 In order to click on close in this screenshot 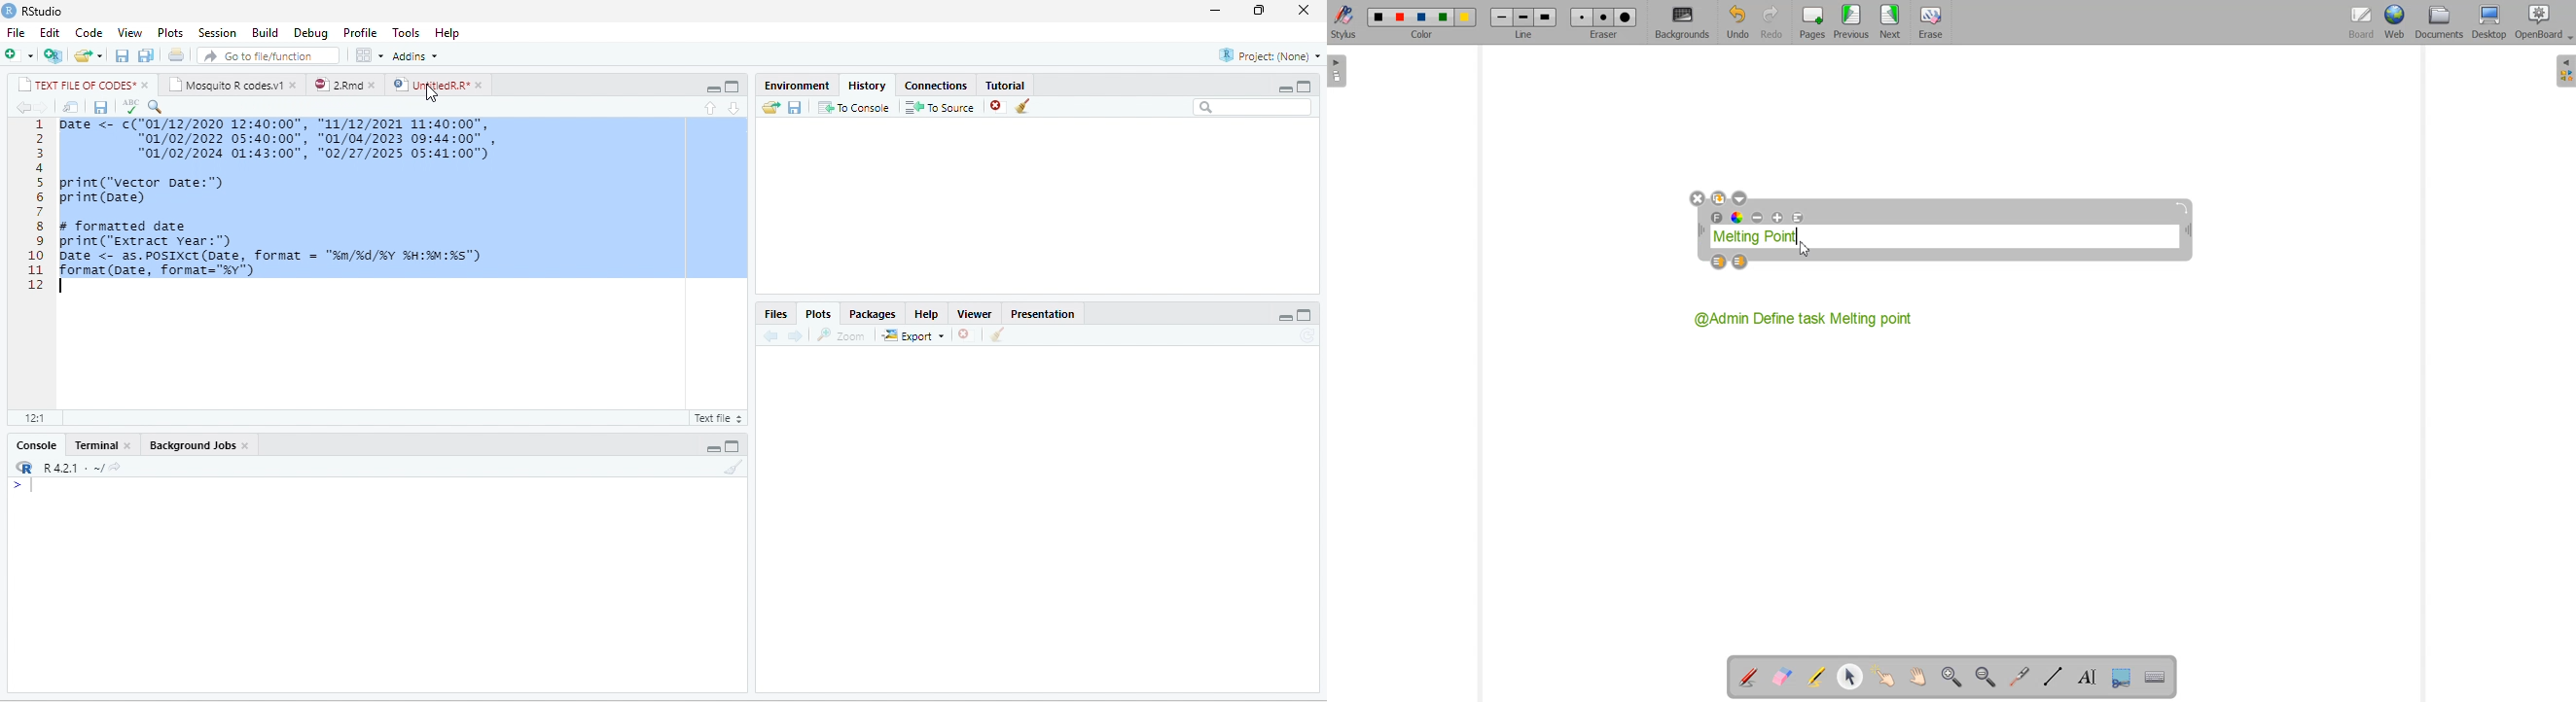, I will do `click(128, 444)`.